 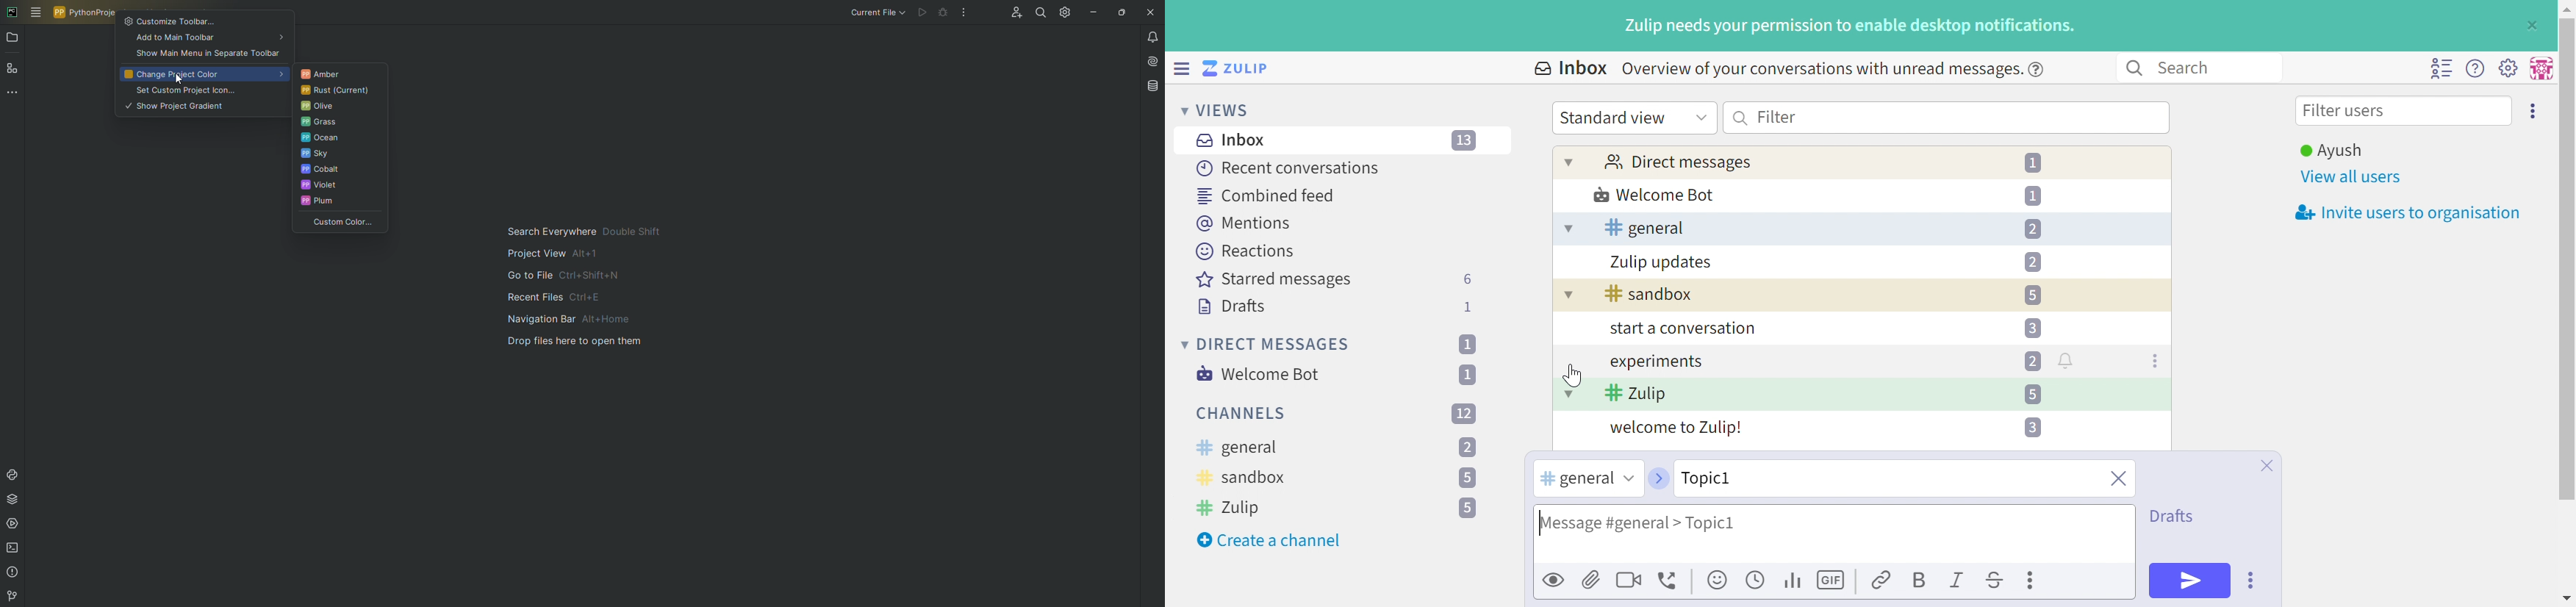 What do you see at coordinates (1851, 27) in the screenshot?
I see `Zulip needs your permission to enable desktop notifications.` at bounding box center [1851, 27].